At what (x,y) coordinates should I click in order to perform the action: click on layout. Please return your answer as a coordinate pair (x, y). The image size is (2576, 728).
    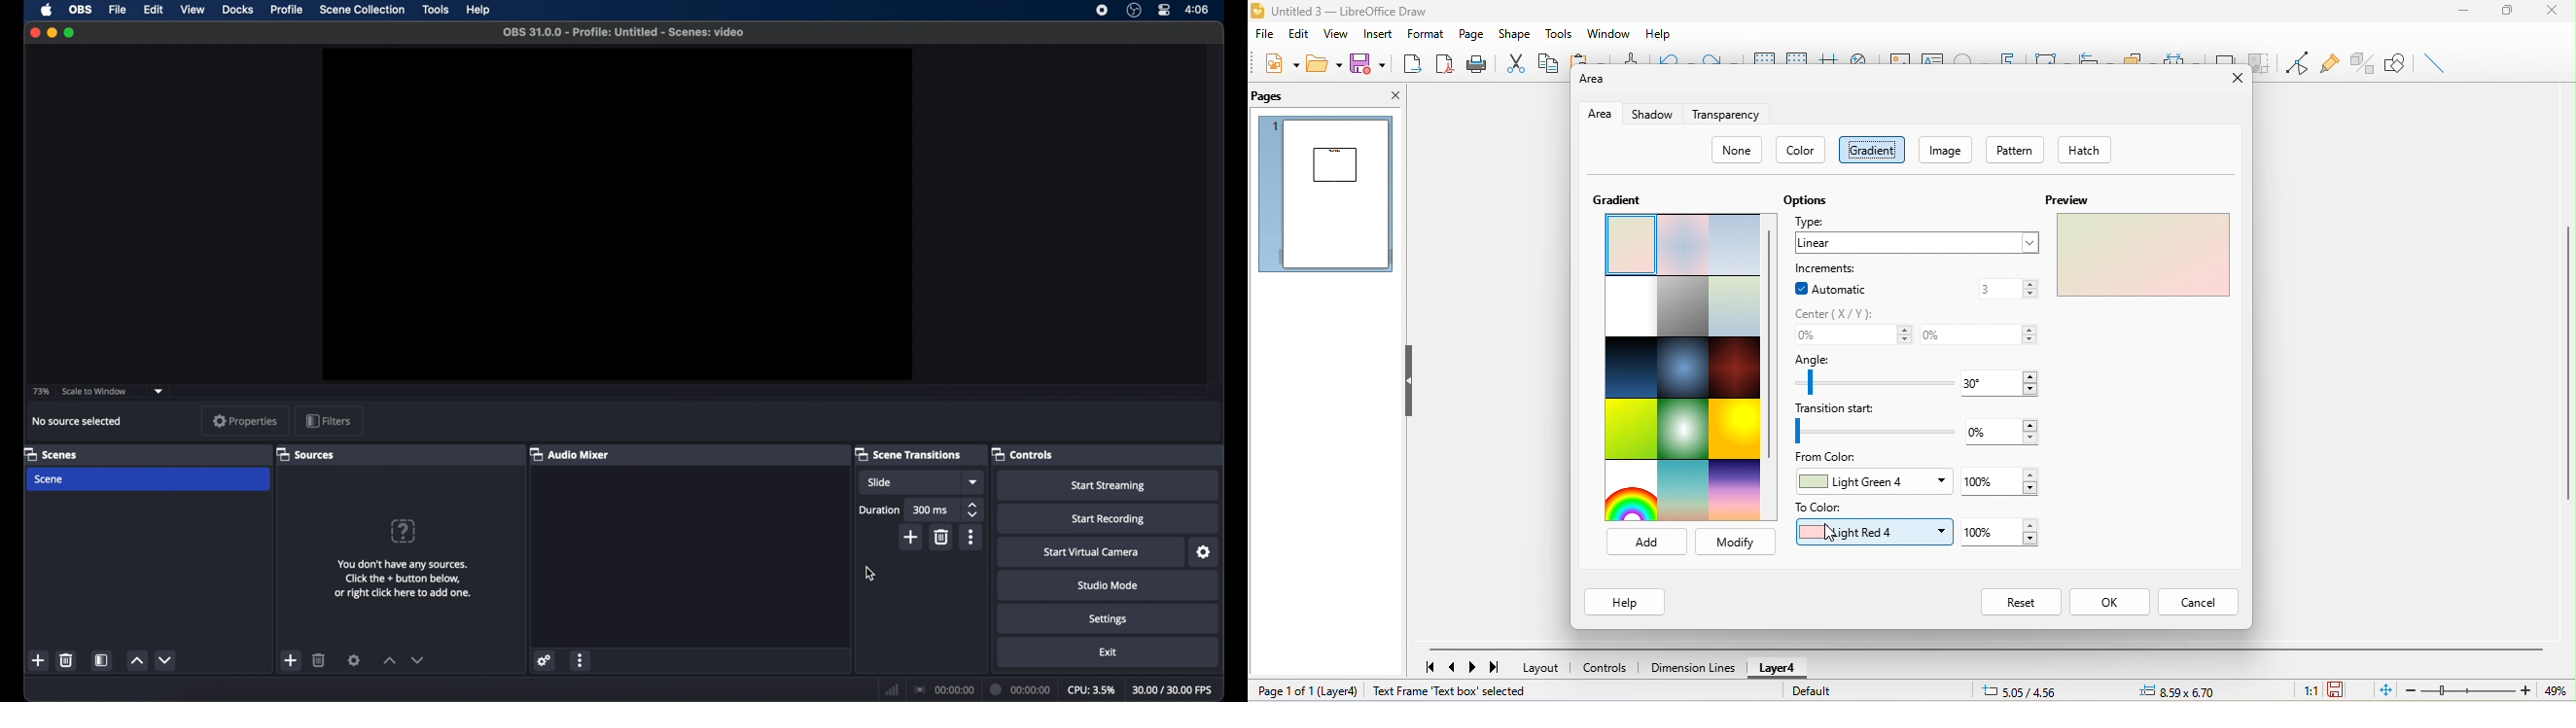
    Looking at the image, I should click on (1543, 667).